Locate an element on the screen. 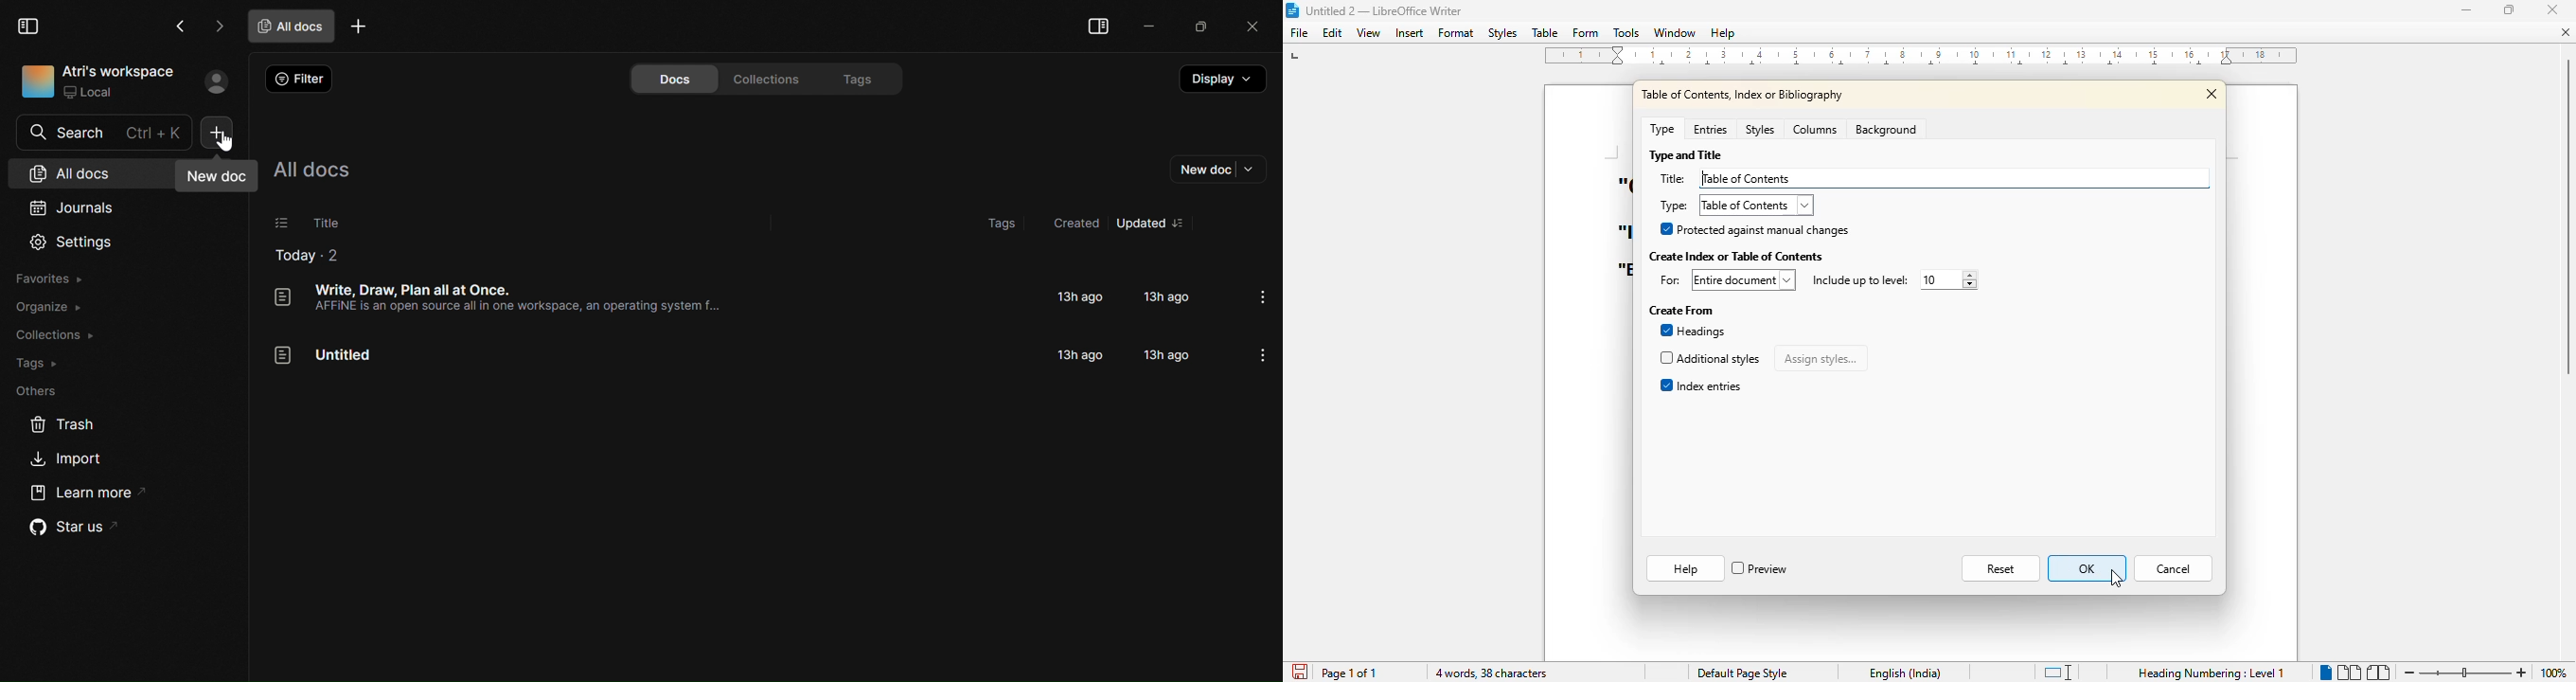  All docs is located at coordinates (292, 25).